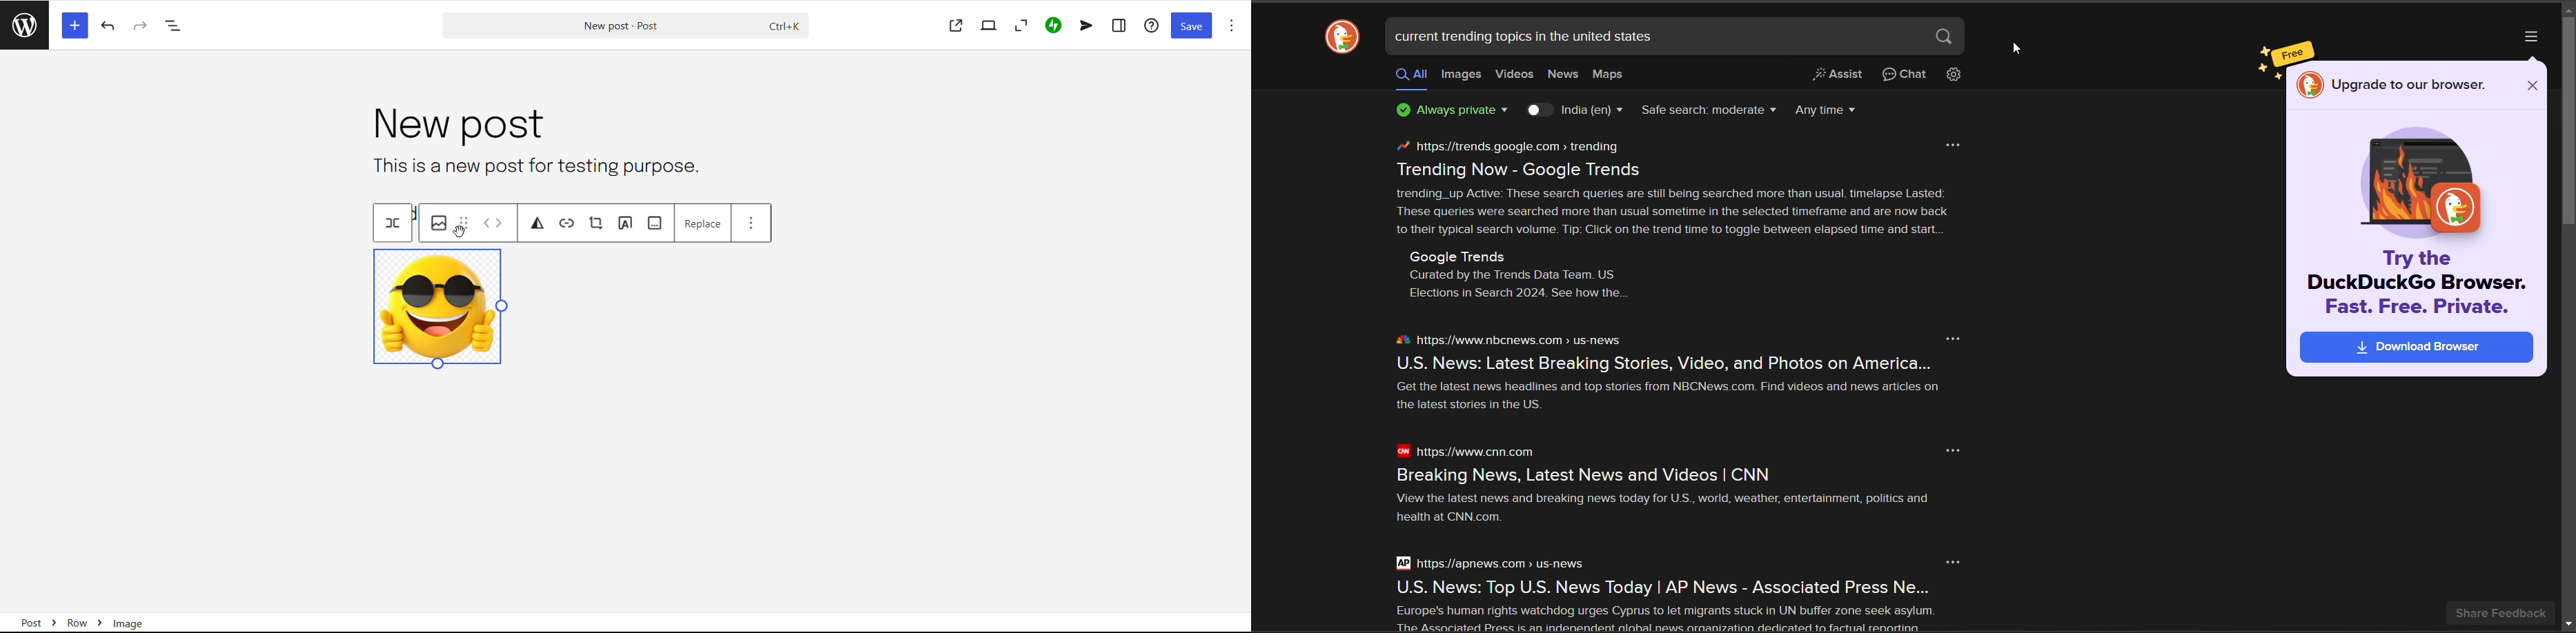  What do you see at coordinates (92, 619) in the screenshot?
I see `Post > Row > Image` at bounding box center [92, 619].